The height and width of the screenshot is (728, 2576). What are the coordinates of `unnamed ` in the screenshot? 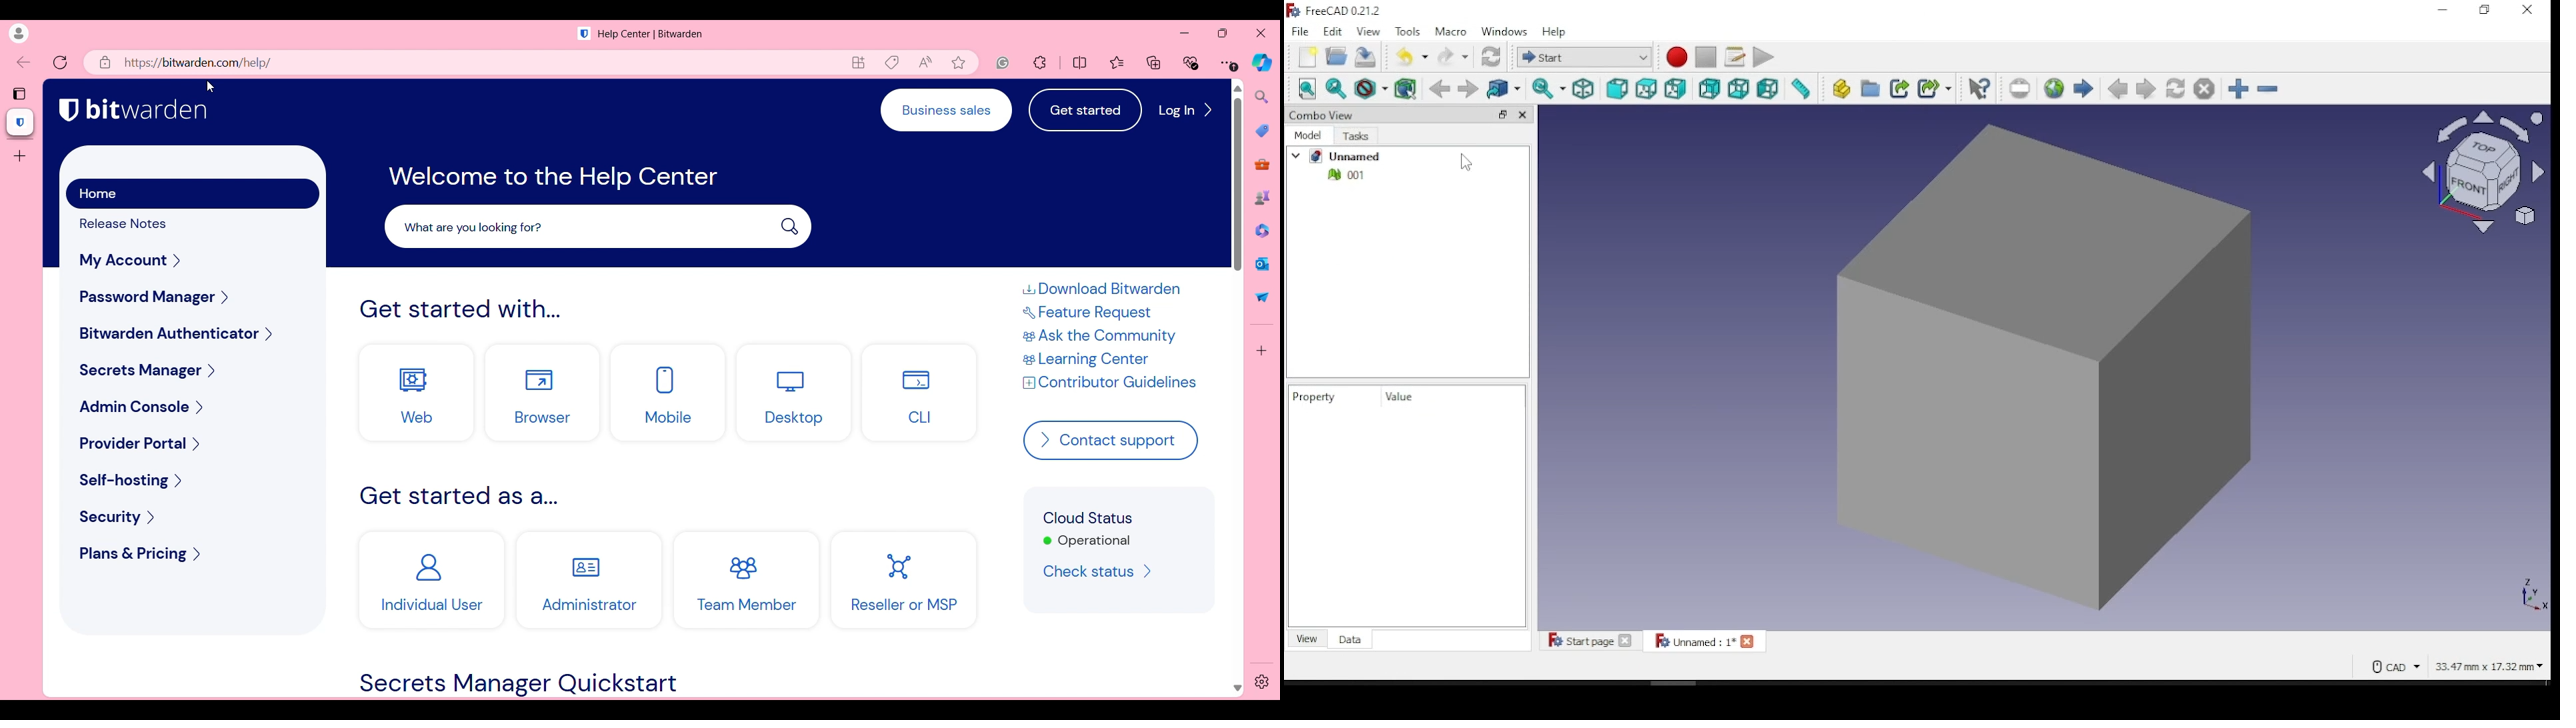 It's located at (1701, 641).